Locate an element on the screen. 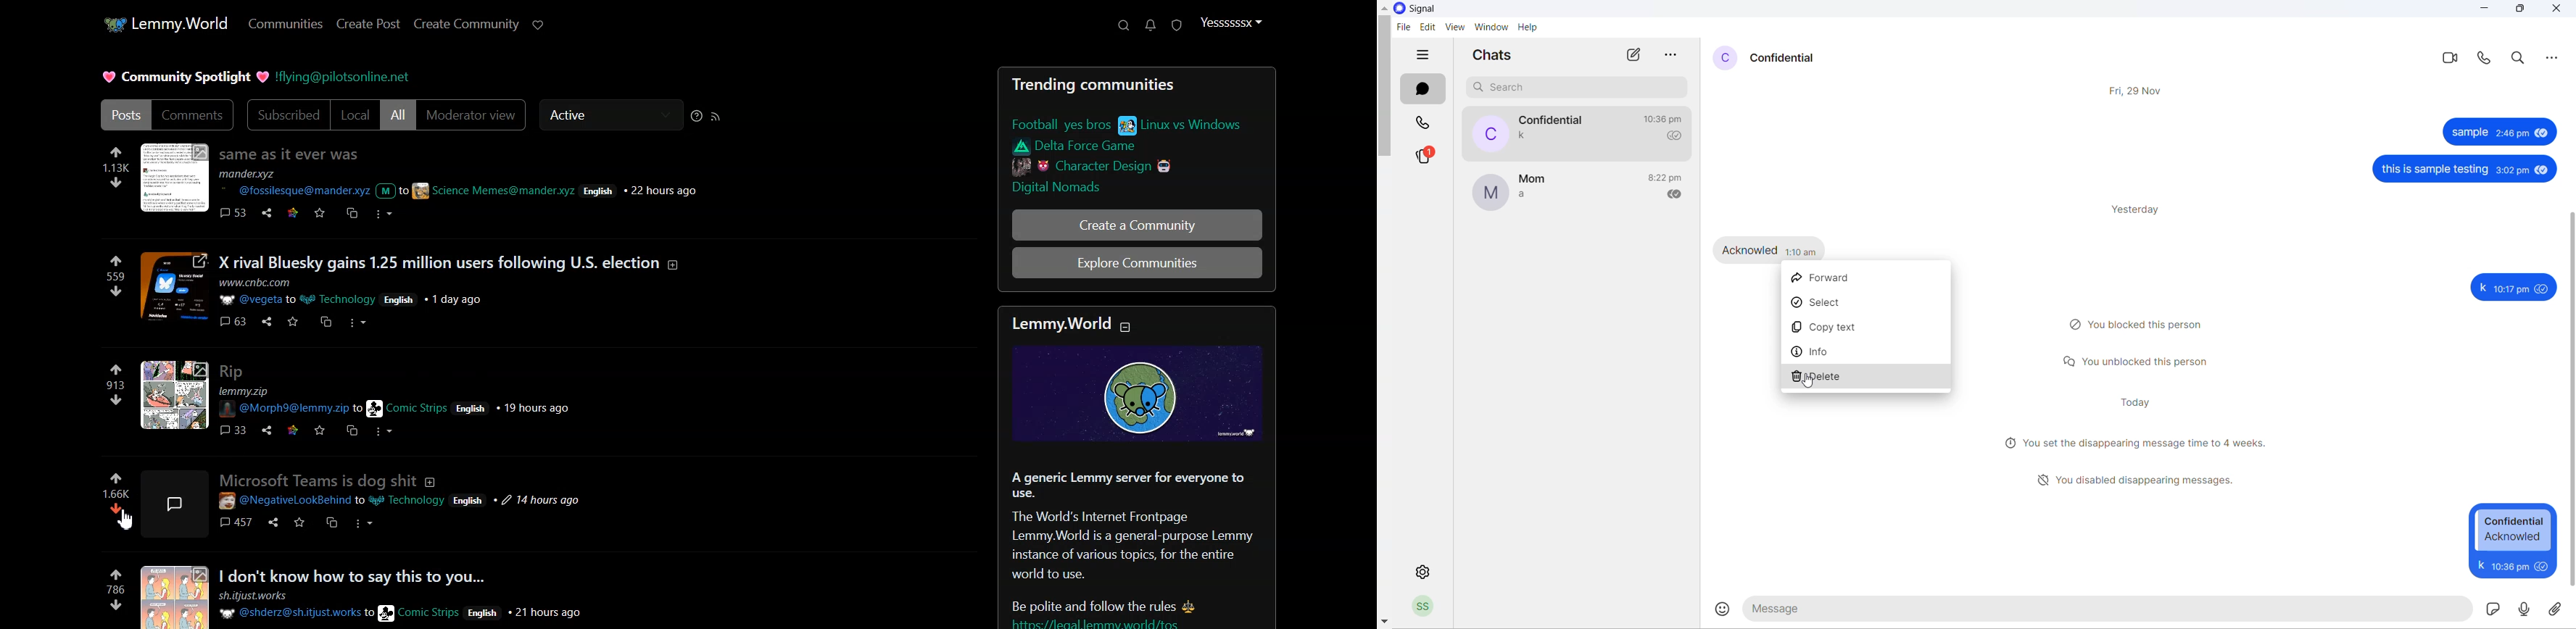  All is located at coordinates (397, 114).